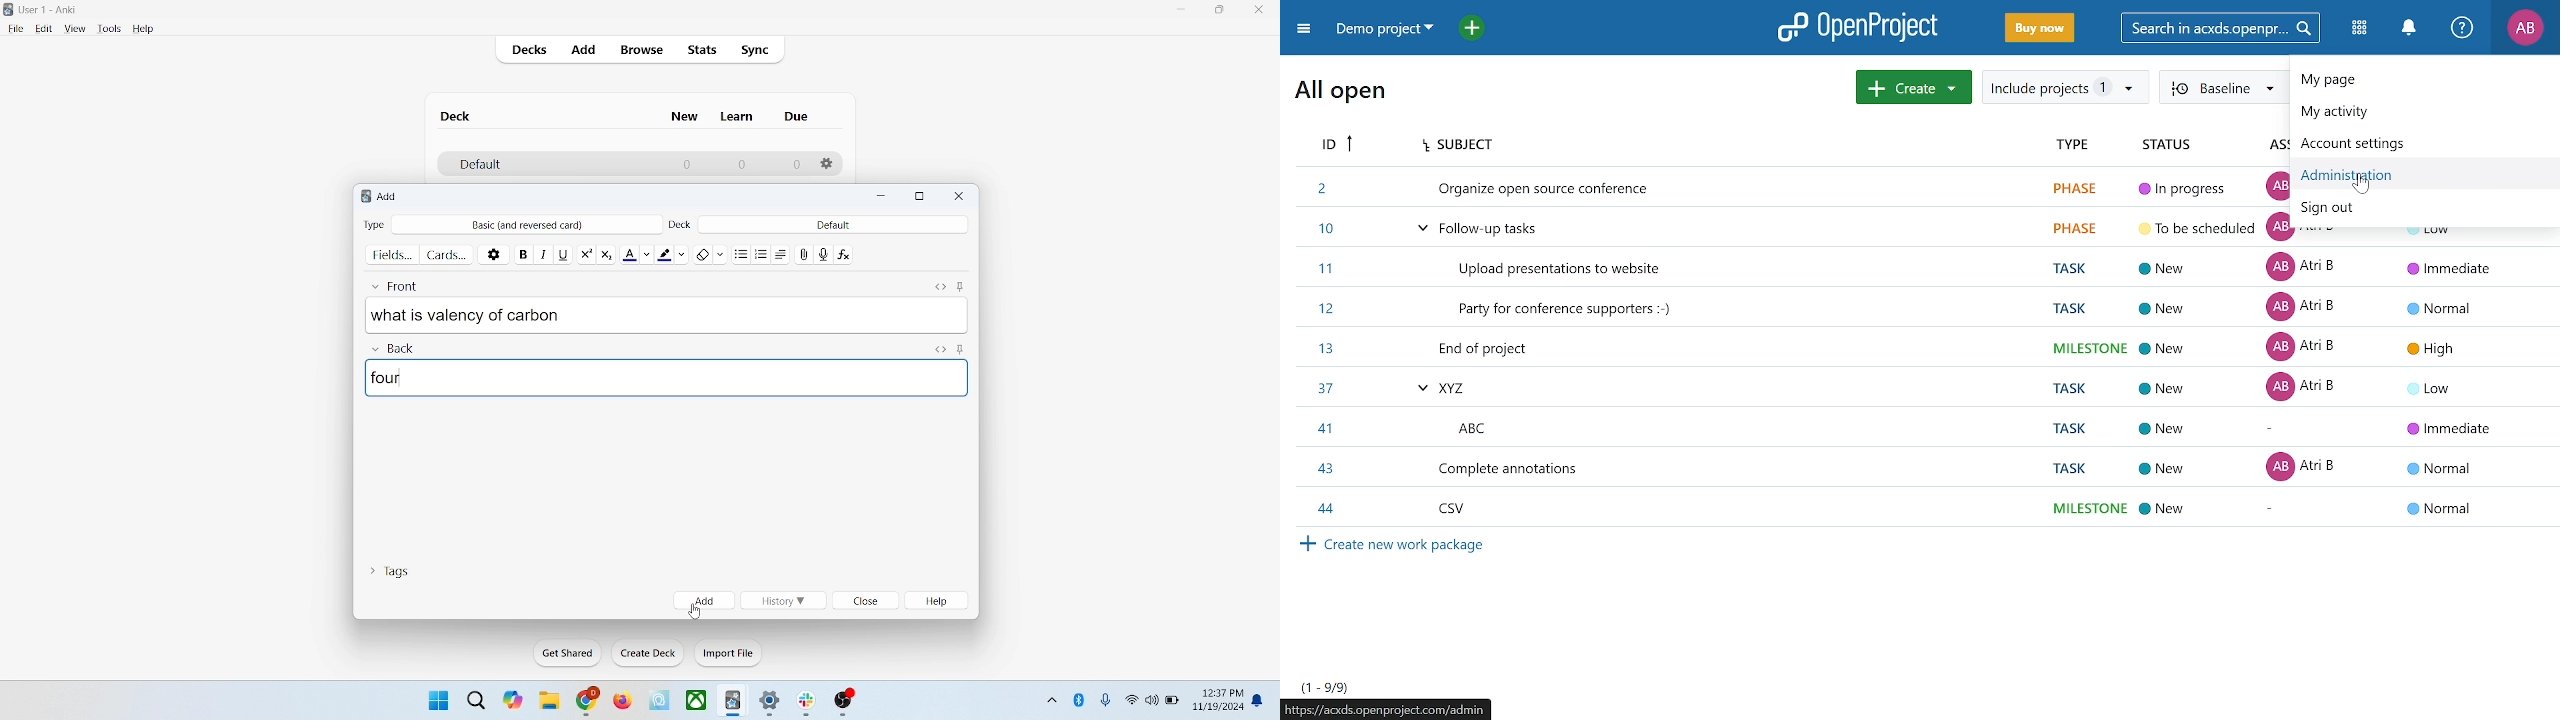 The width and height of the screenshot is (2576, 728). I want to click on 12:37 PM, so click(1221, 693).